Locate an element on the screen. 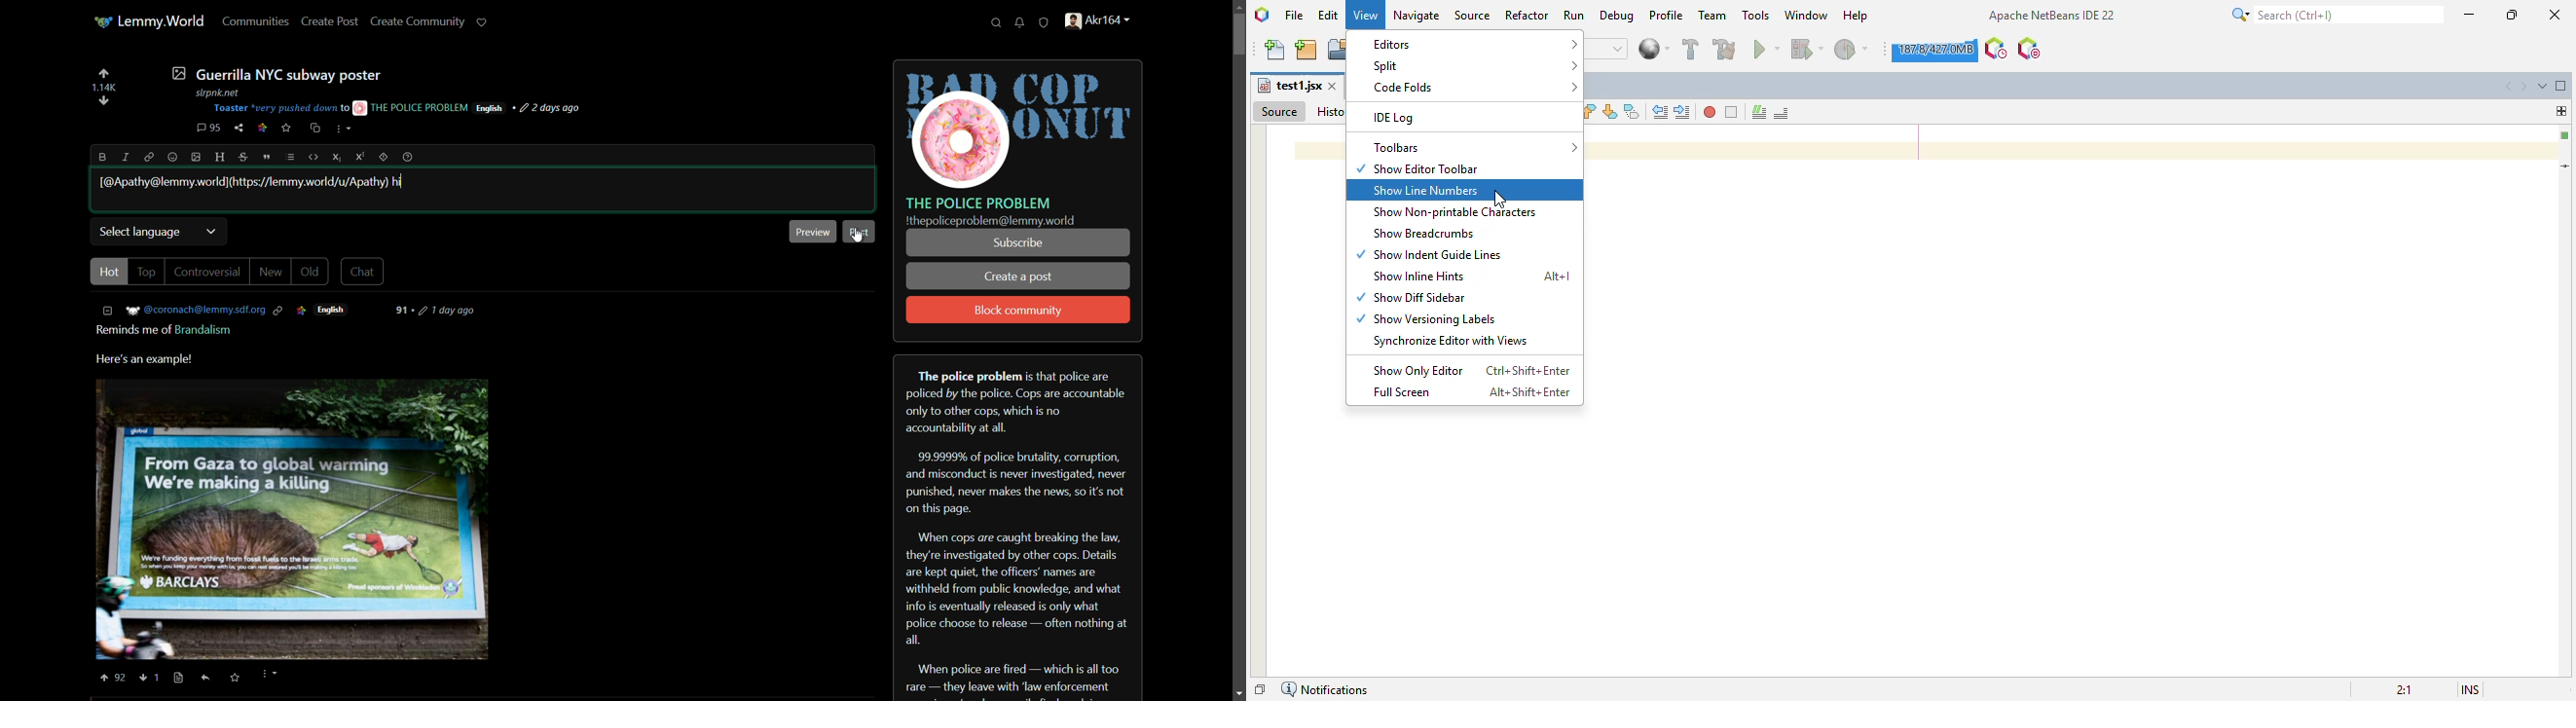 The image size is (2576, 728).  is located at coordinates (178, 678).